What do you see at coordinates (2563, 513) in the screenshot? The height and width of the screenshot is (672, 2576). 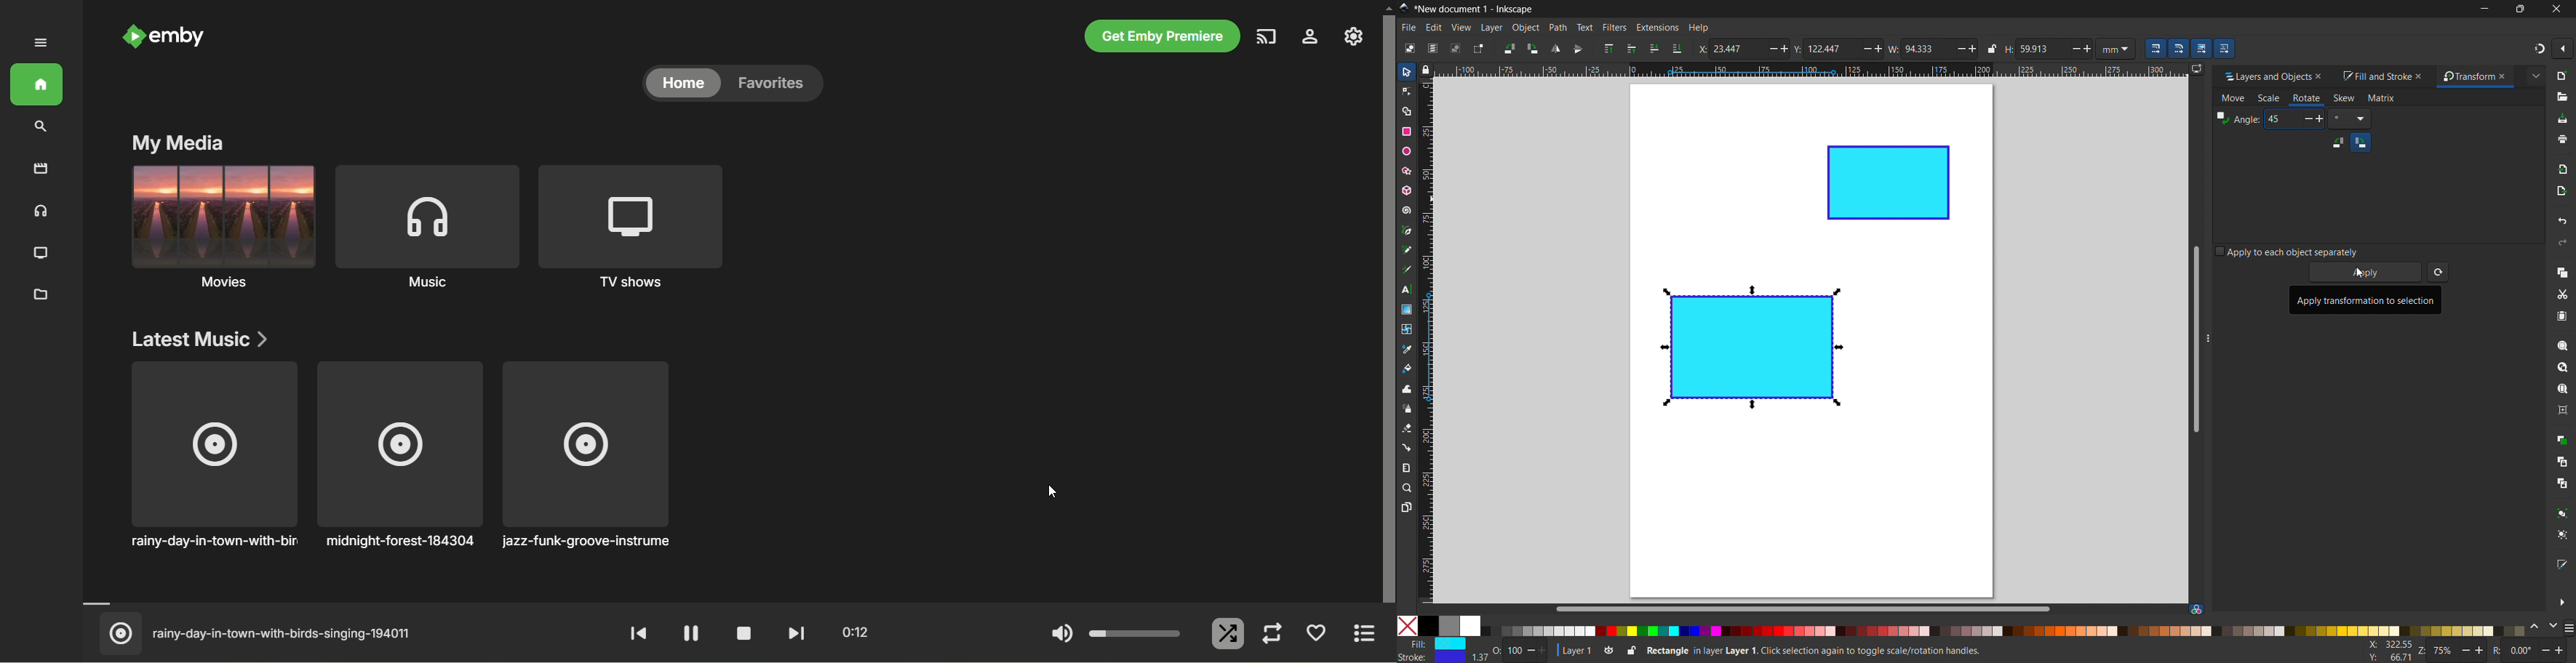 I see `group` at bounding box center [2563, 513].